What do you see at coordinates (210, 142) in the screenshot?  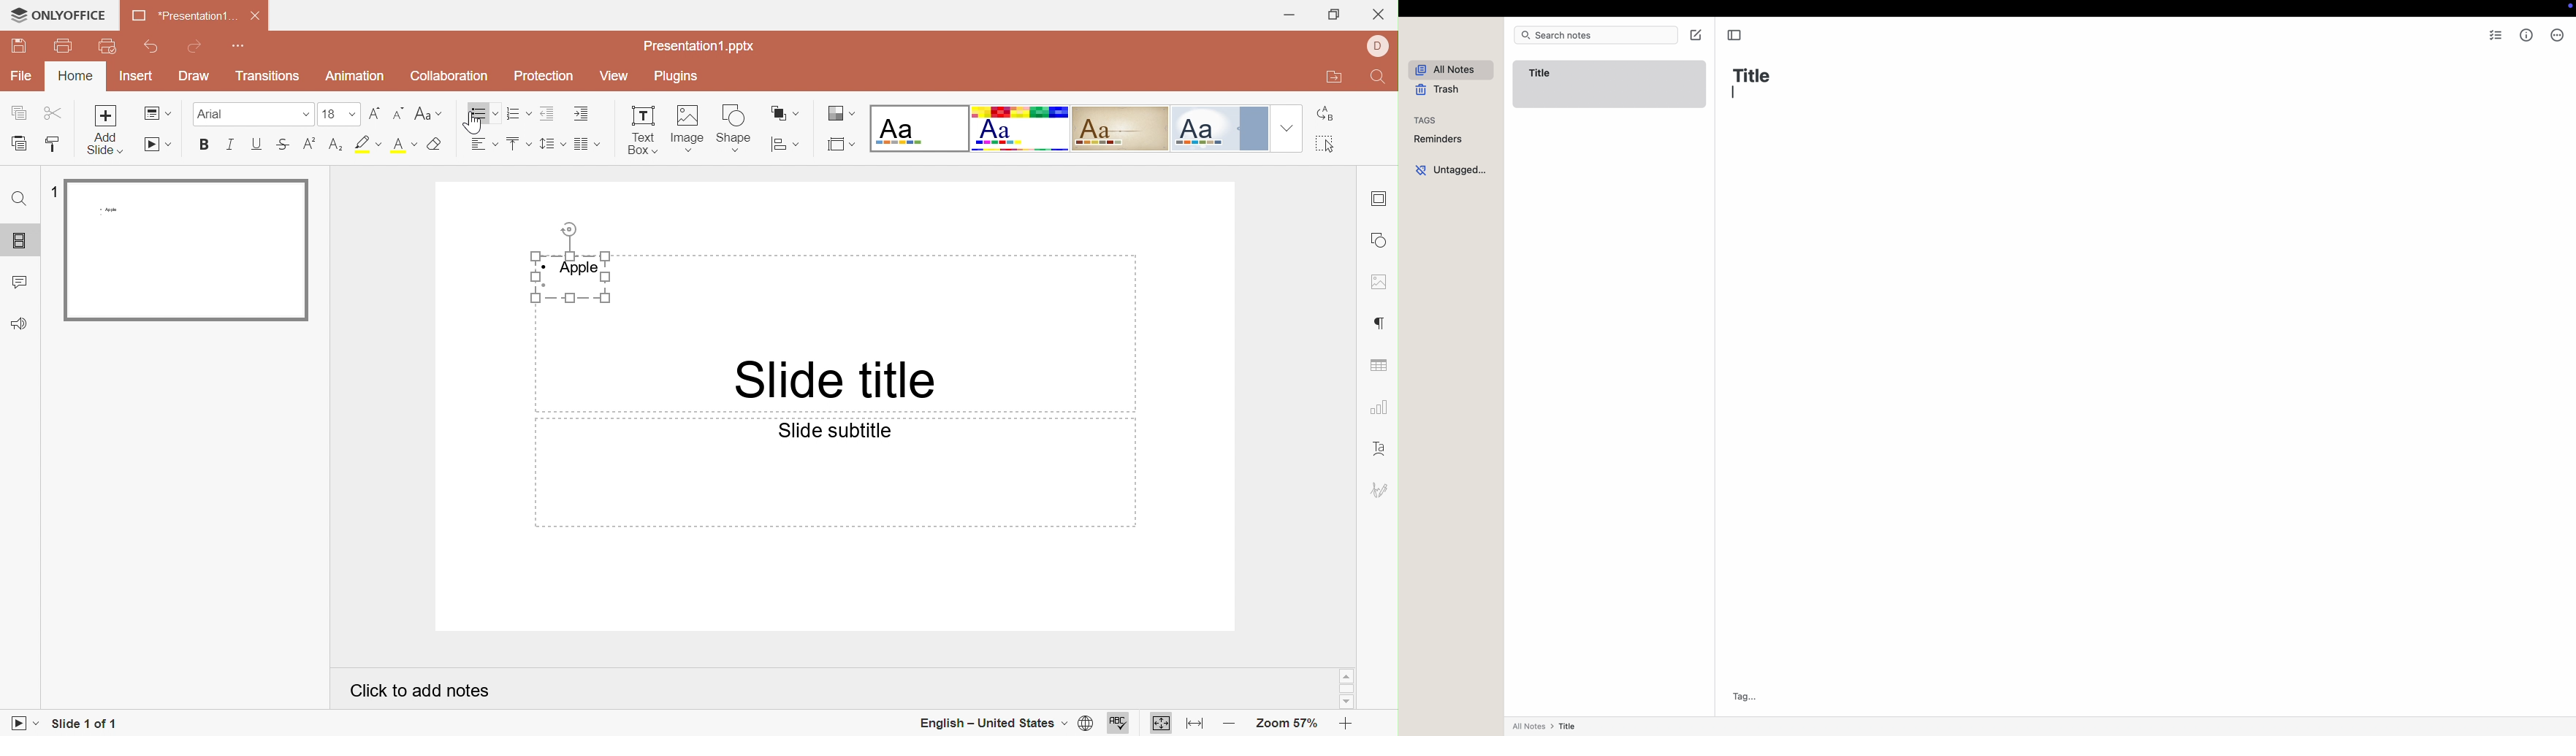 I see `Bold` at bounding box center [210, 142].